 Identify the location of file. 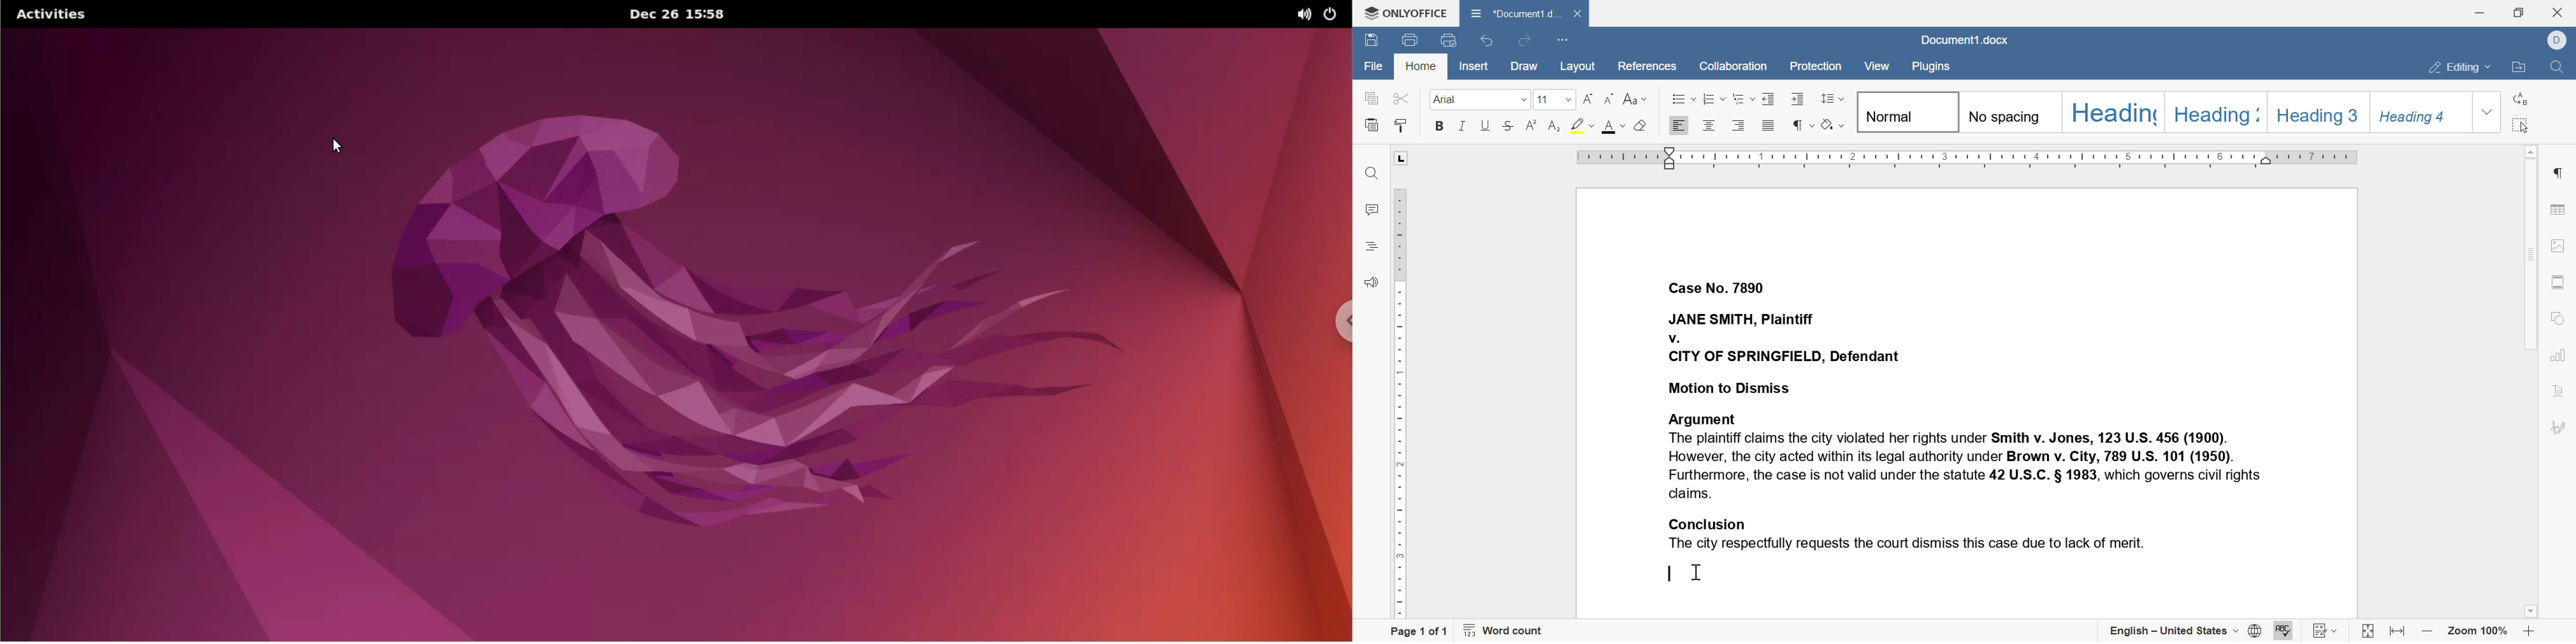
(1371, 64).